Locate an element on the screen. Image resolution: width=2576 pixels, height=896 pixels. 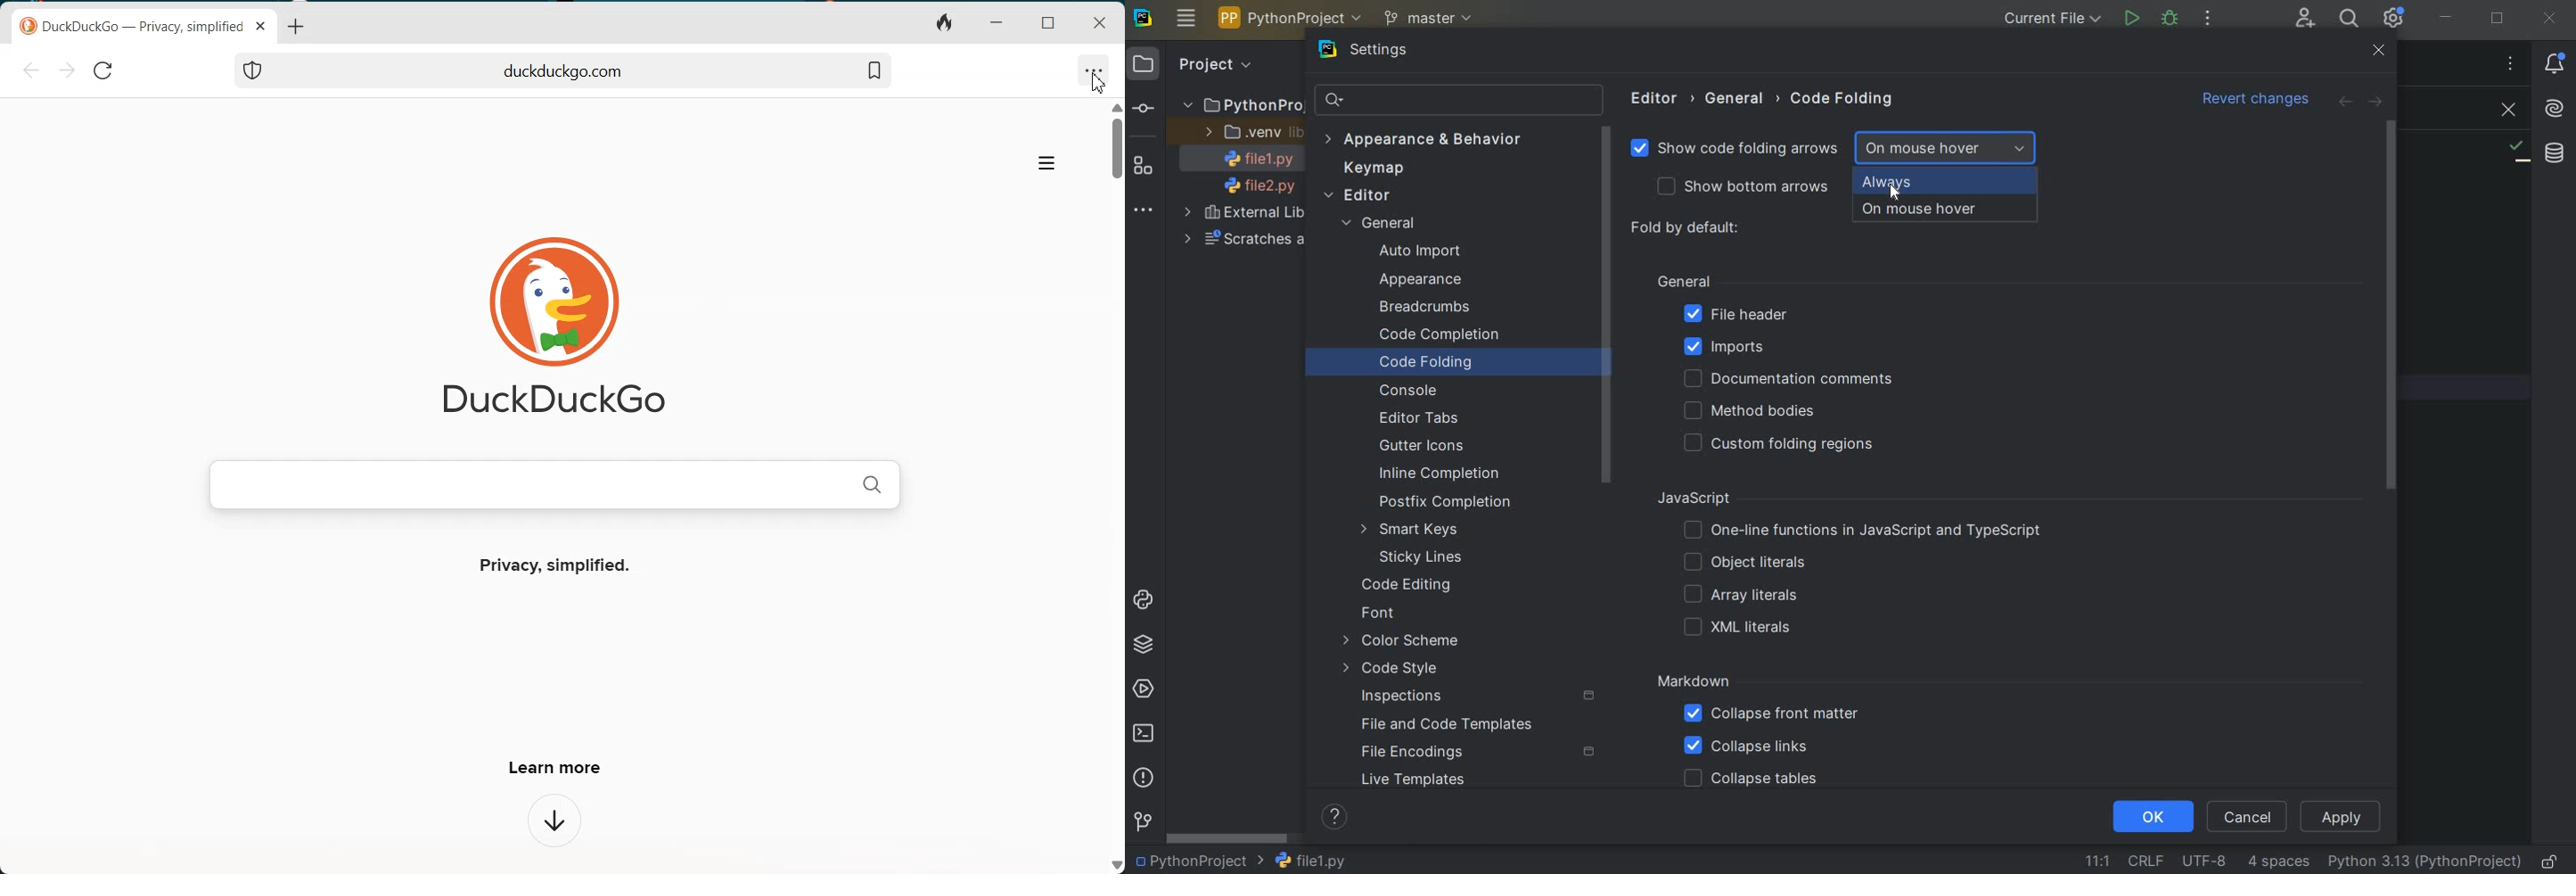
Search bar is located at coordinates (563, 70).